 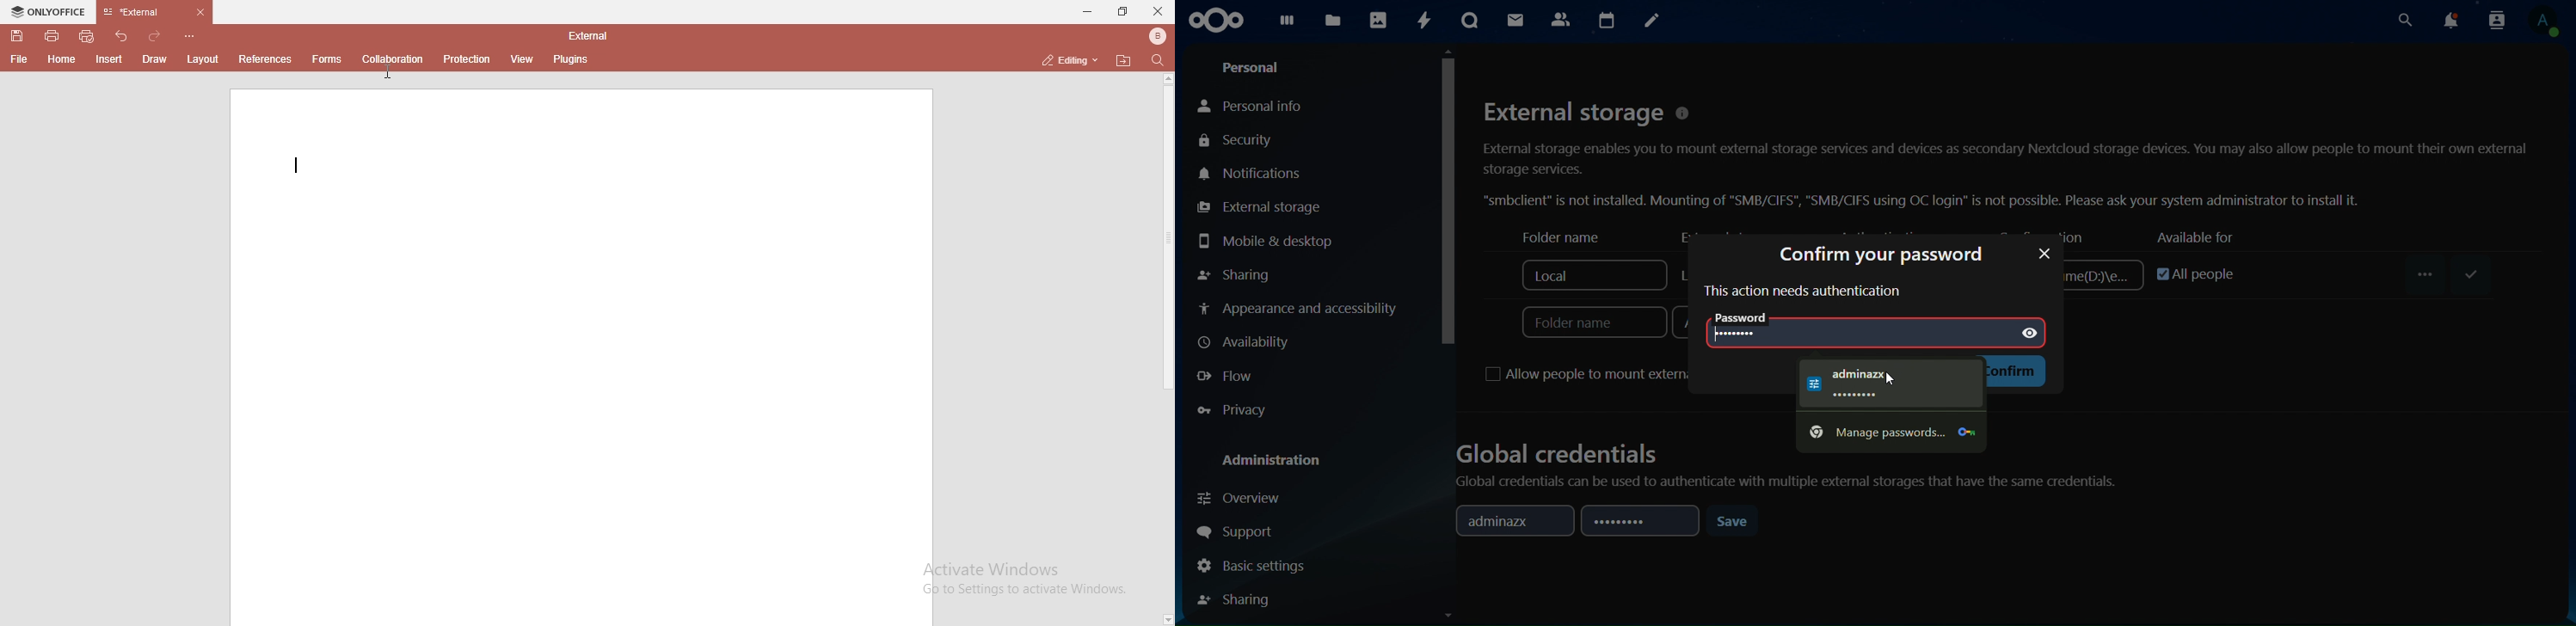 What do you see at coordinates (571, 60) in the screenshot?
I see `plugins` at bounding box center [571, 60].